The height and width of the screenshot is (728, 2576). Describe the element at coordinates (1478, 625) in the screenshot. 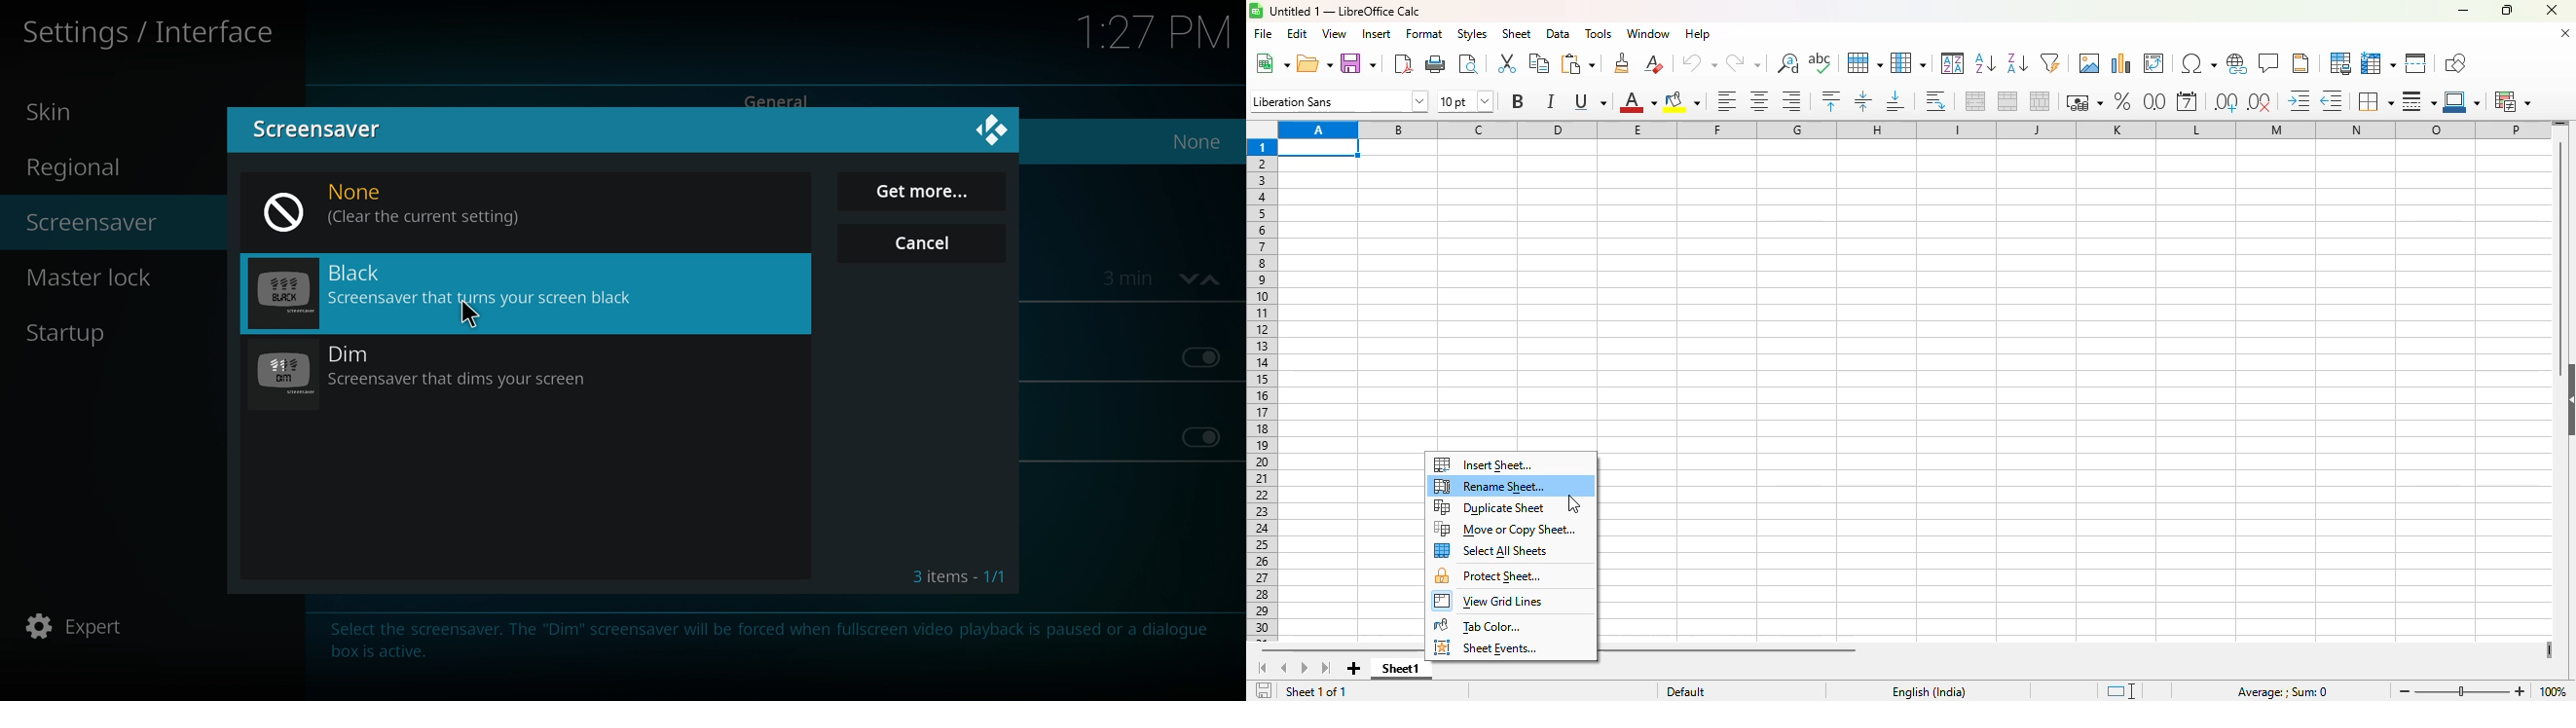

I see `tab color` at that location.